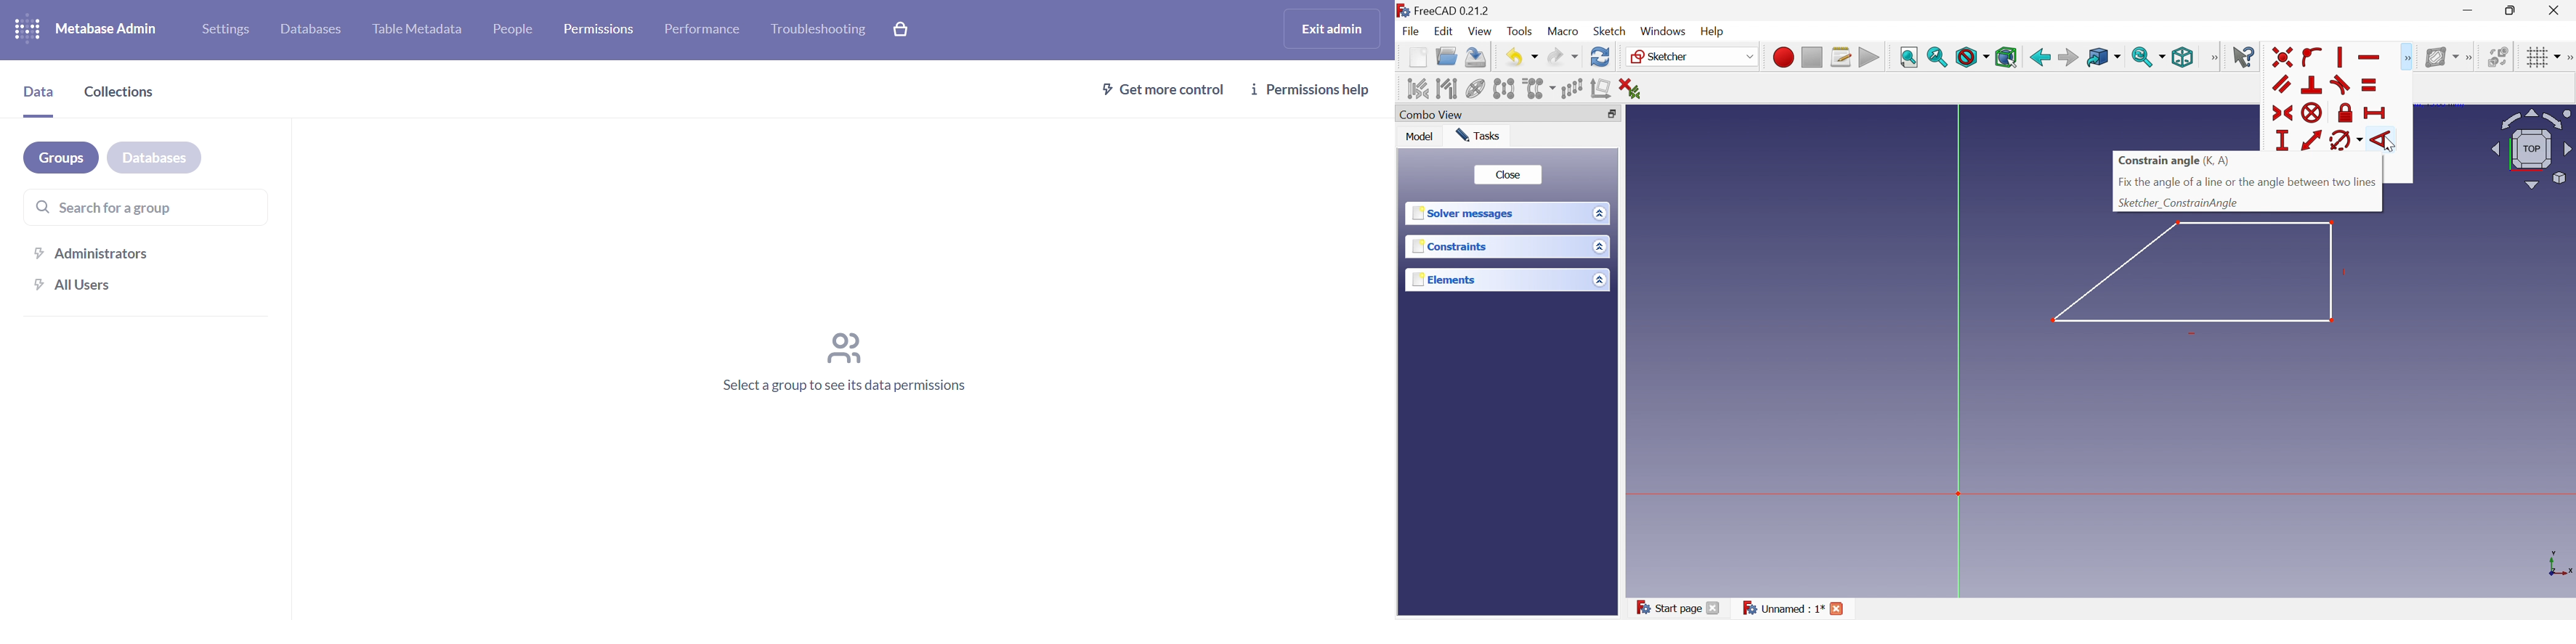  I want to click on Delete all constraints, so click(1629, 87).